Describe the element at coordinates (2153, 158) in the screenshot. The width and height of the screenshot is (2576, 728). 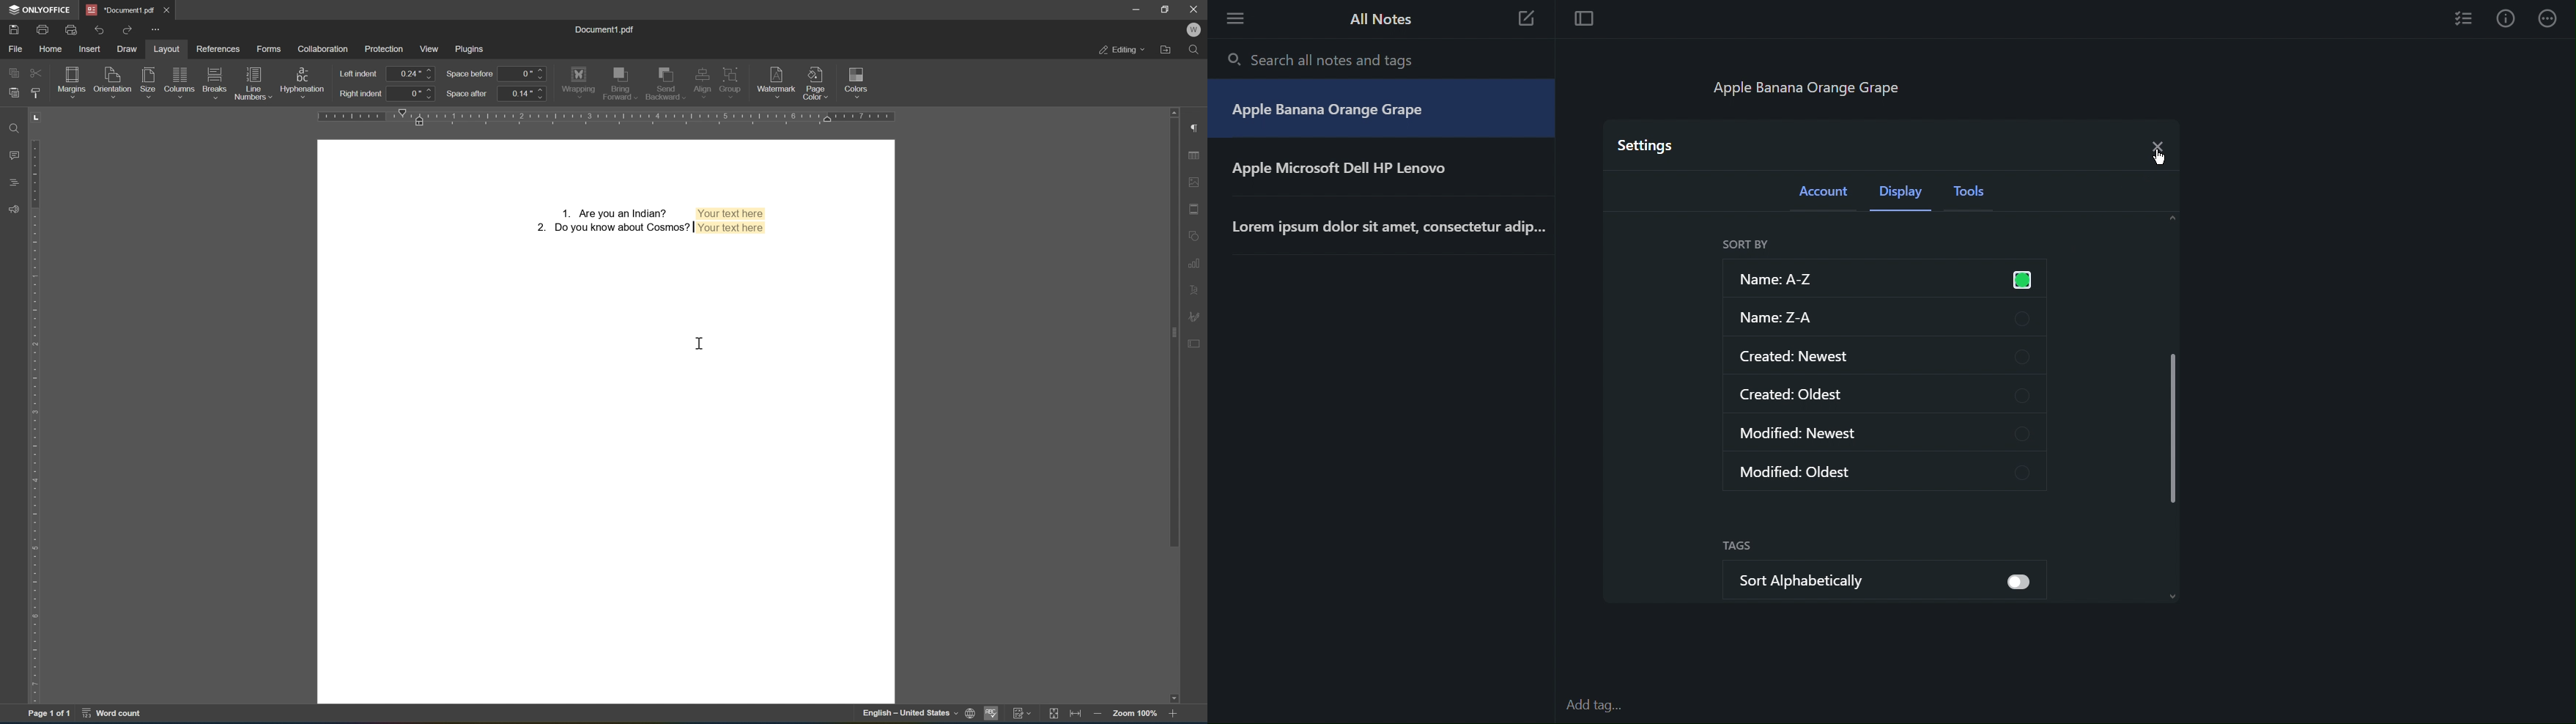
I see `Cursor` at that location.